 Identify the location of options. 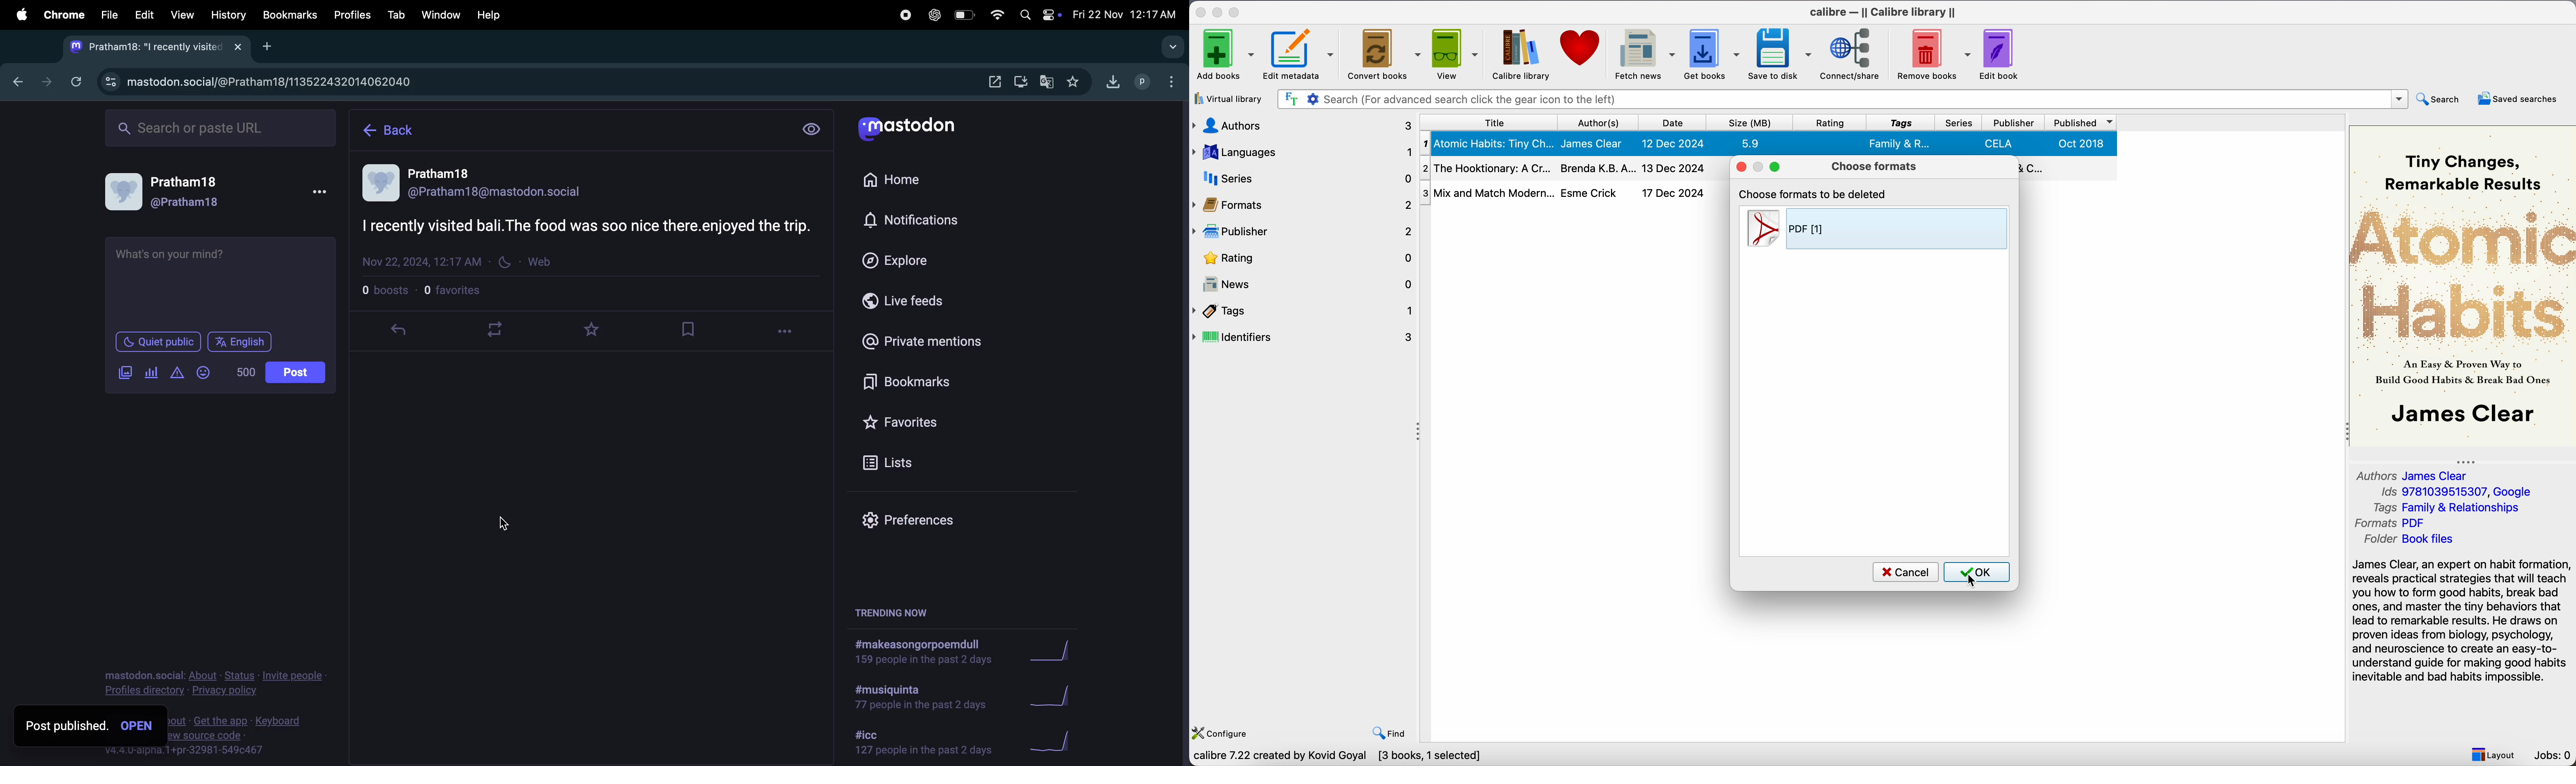
(788, 329).